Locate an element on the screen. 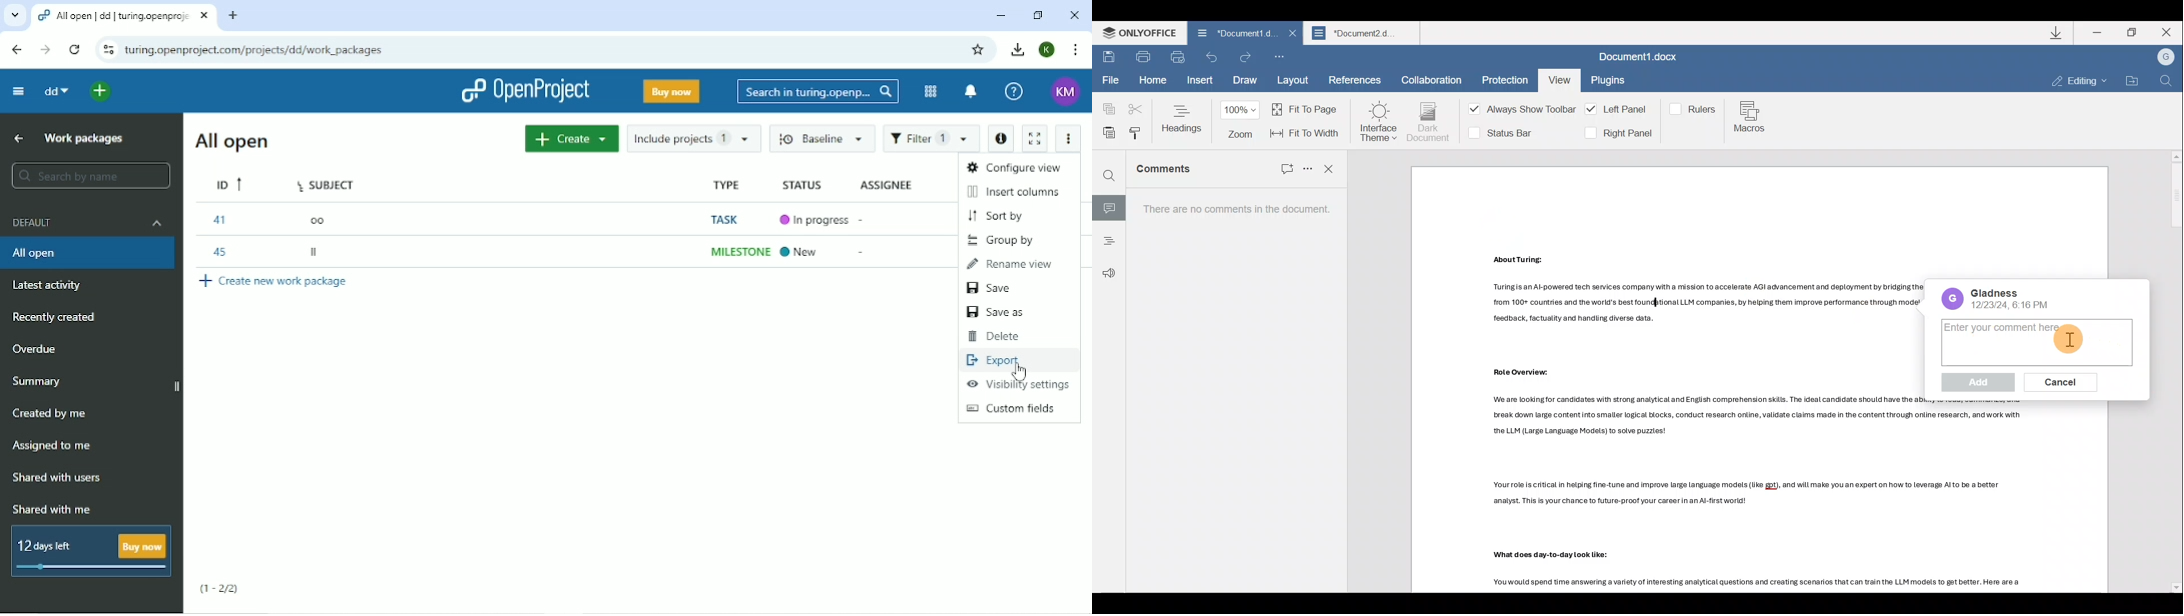  Sort and more is located at coordinates (1306, 168).